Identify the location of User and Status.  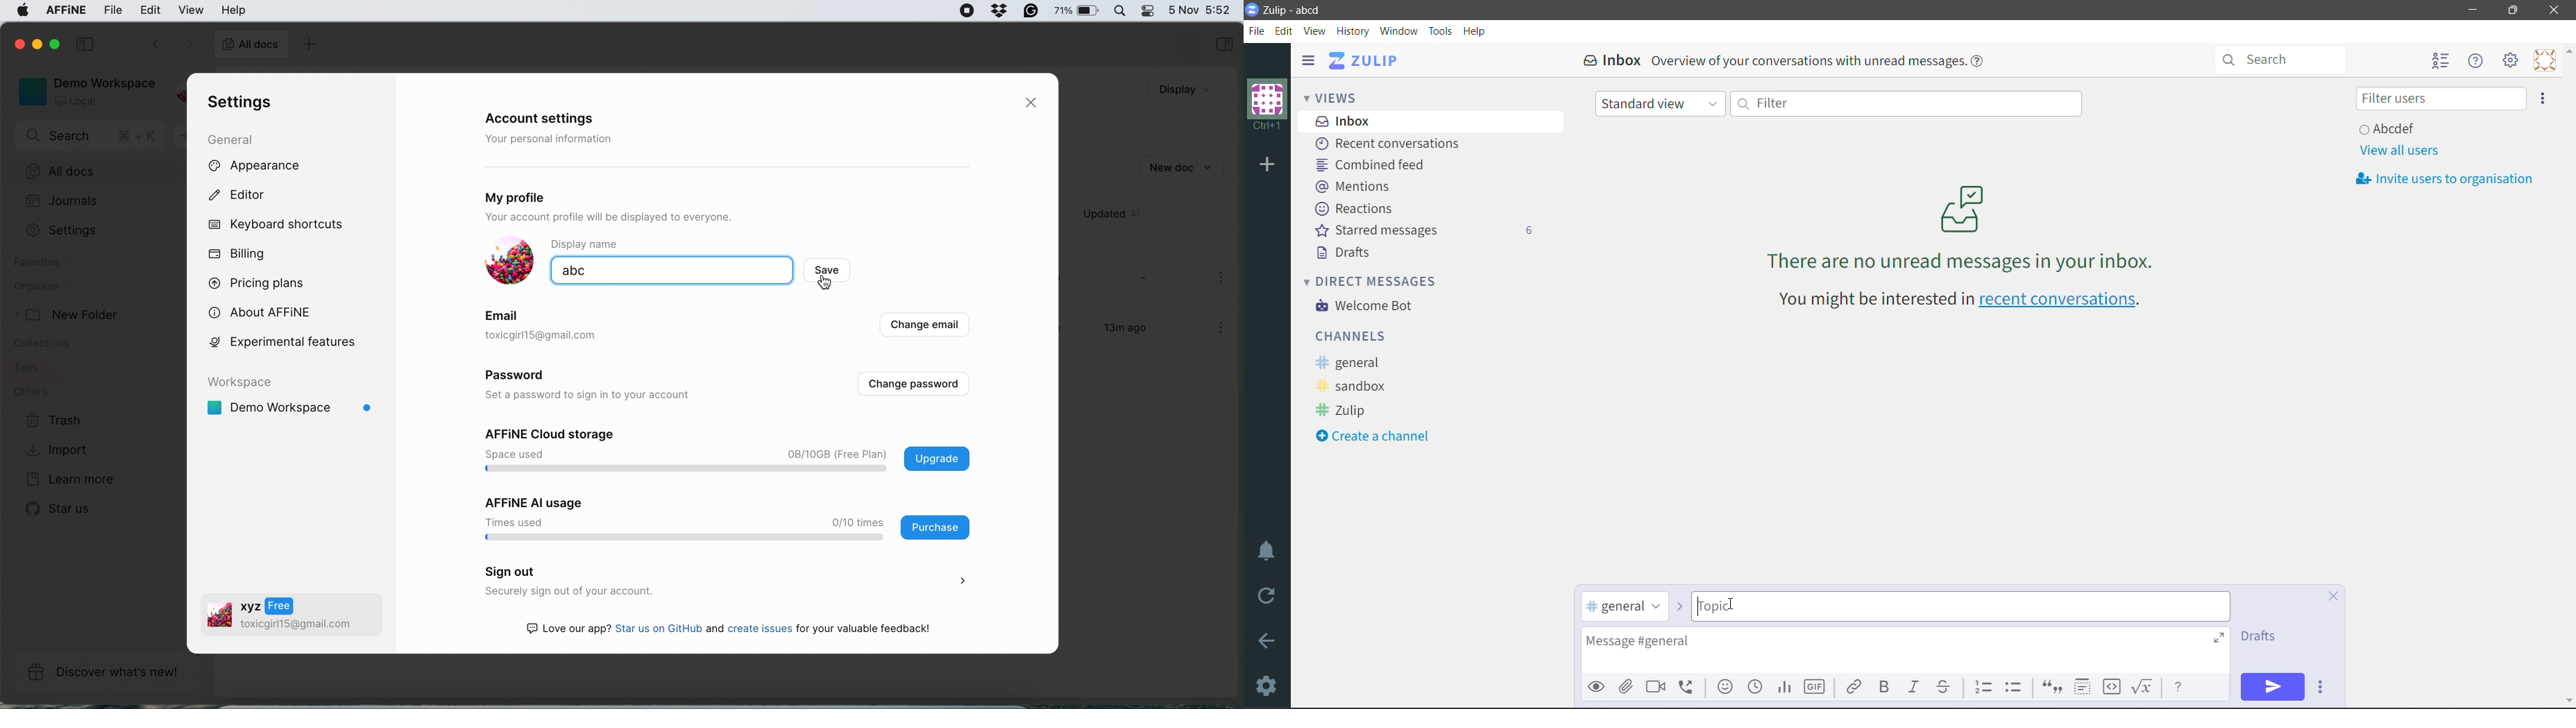
(2390, 128).